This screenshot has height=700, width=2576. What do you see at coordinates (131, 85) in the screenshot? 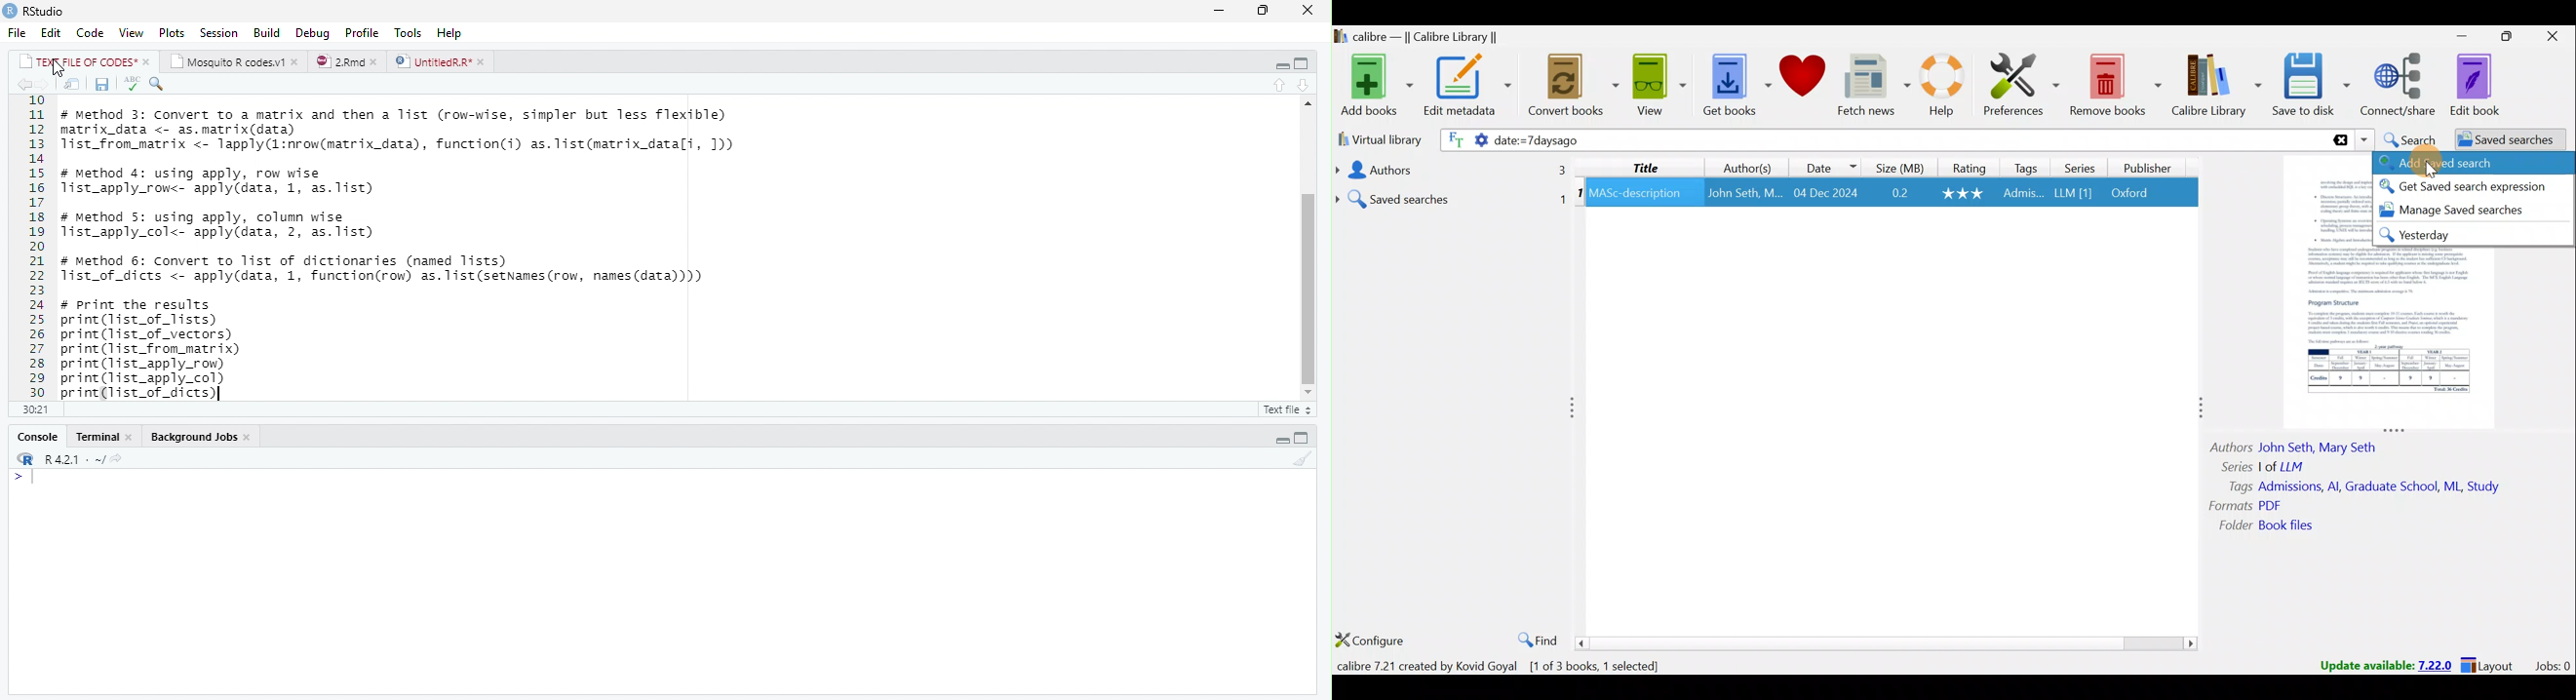
I see `Spell Check` at bounding box center [131, 85].